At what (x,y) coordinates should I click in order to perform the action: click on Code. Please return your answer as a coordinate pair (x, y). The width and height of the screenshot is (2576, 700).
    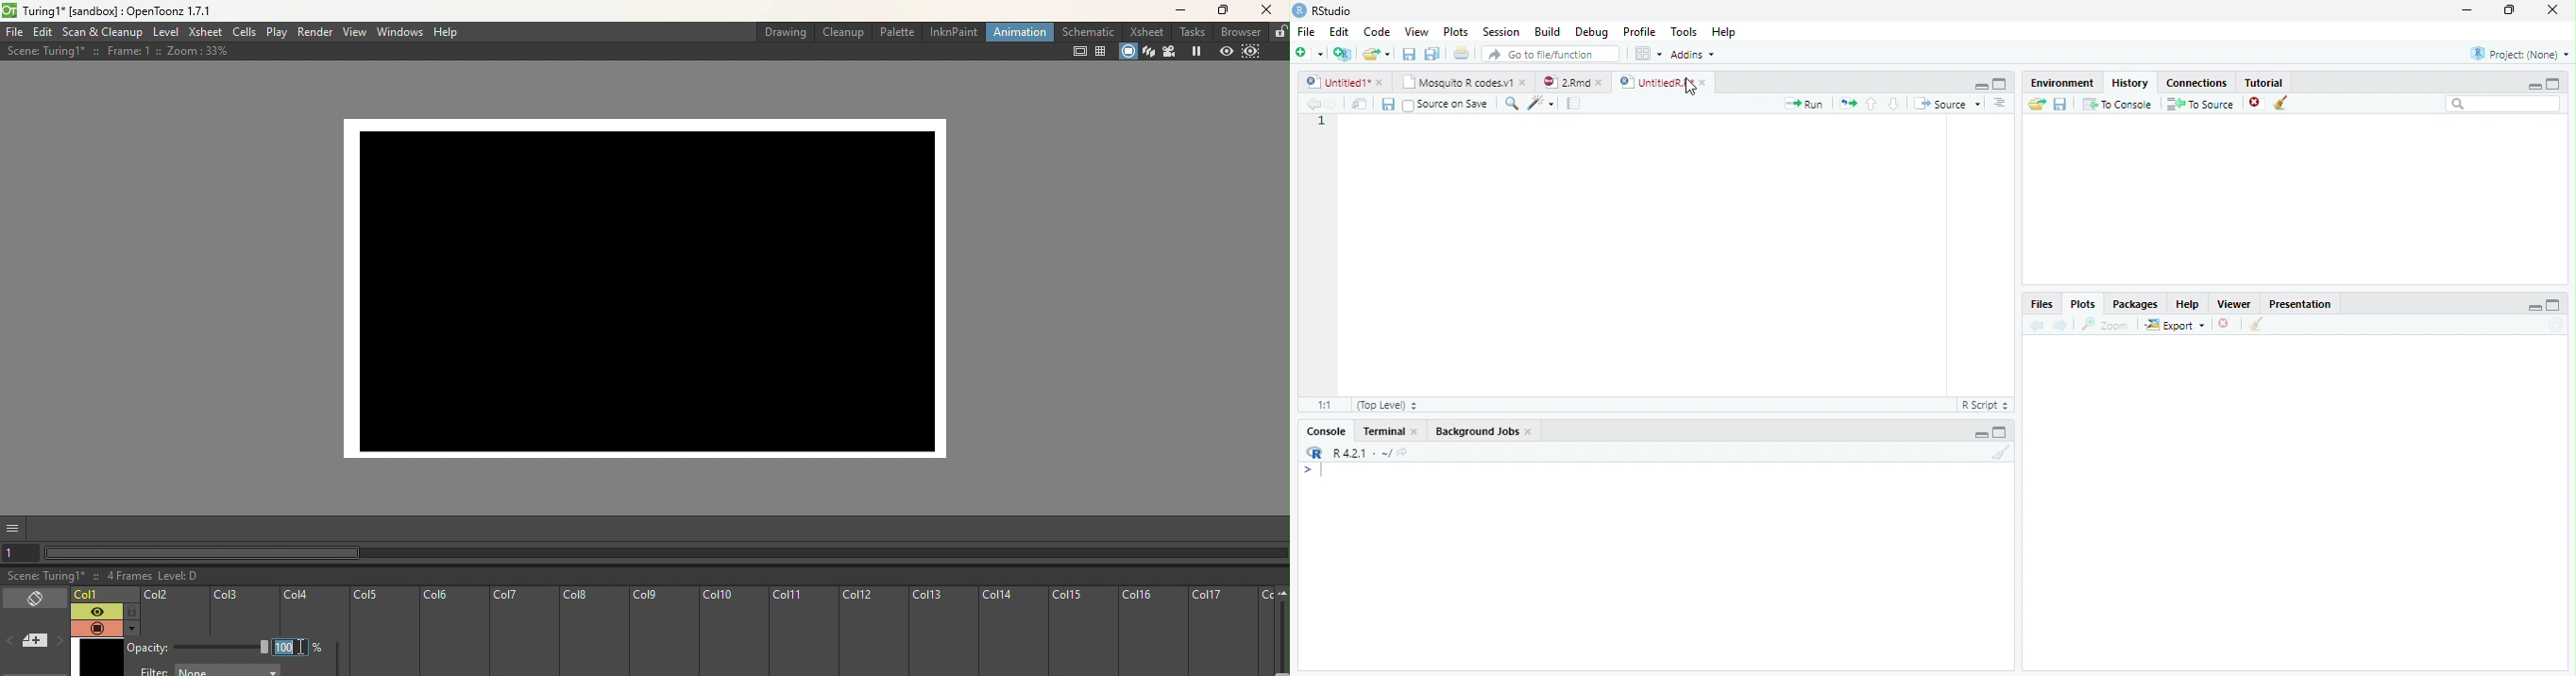
    Looking at the image, I should click on (1375, 32).